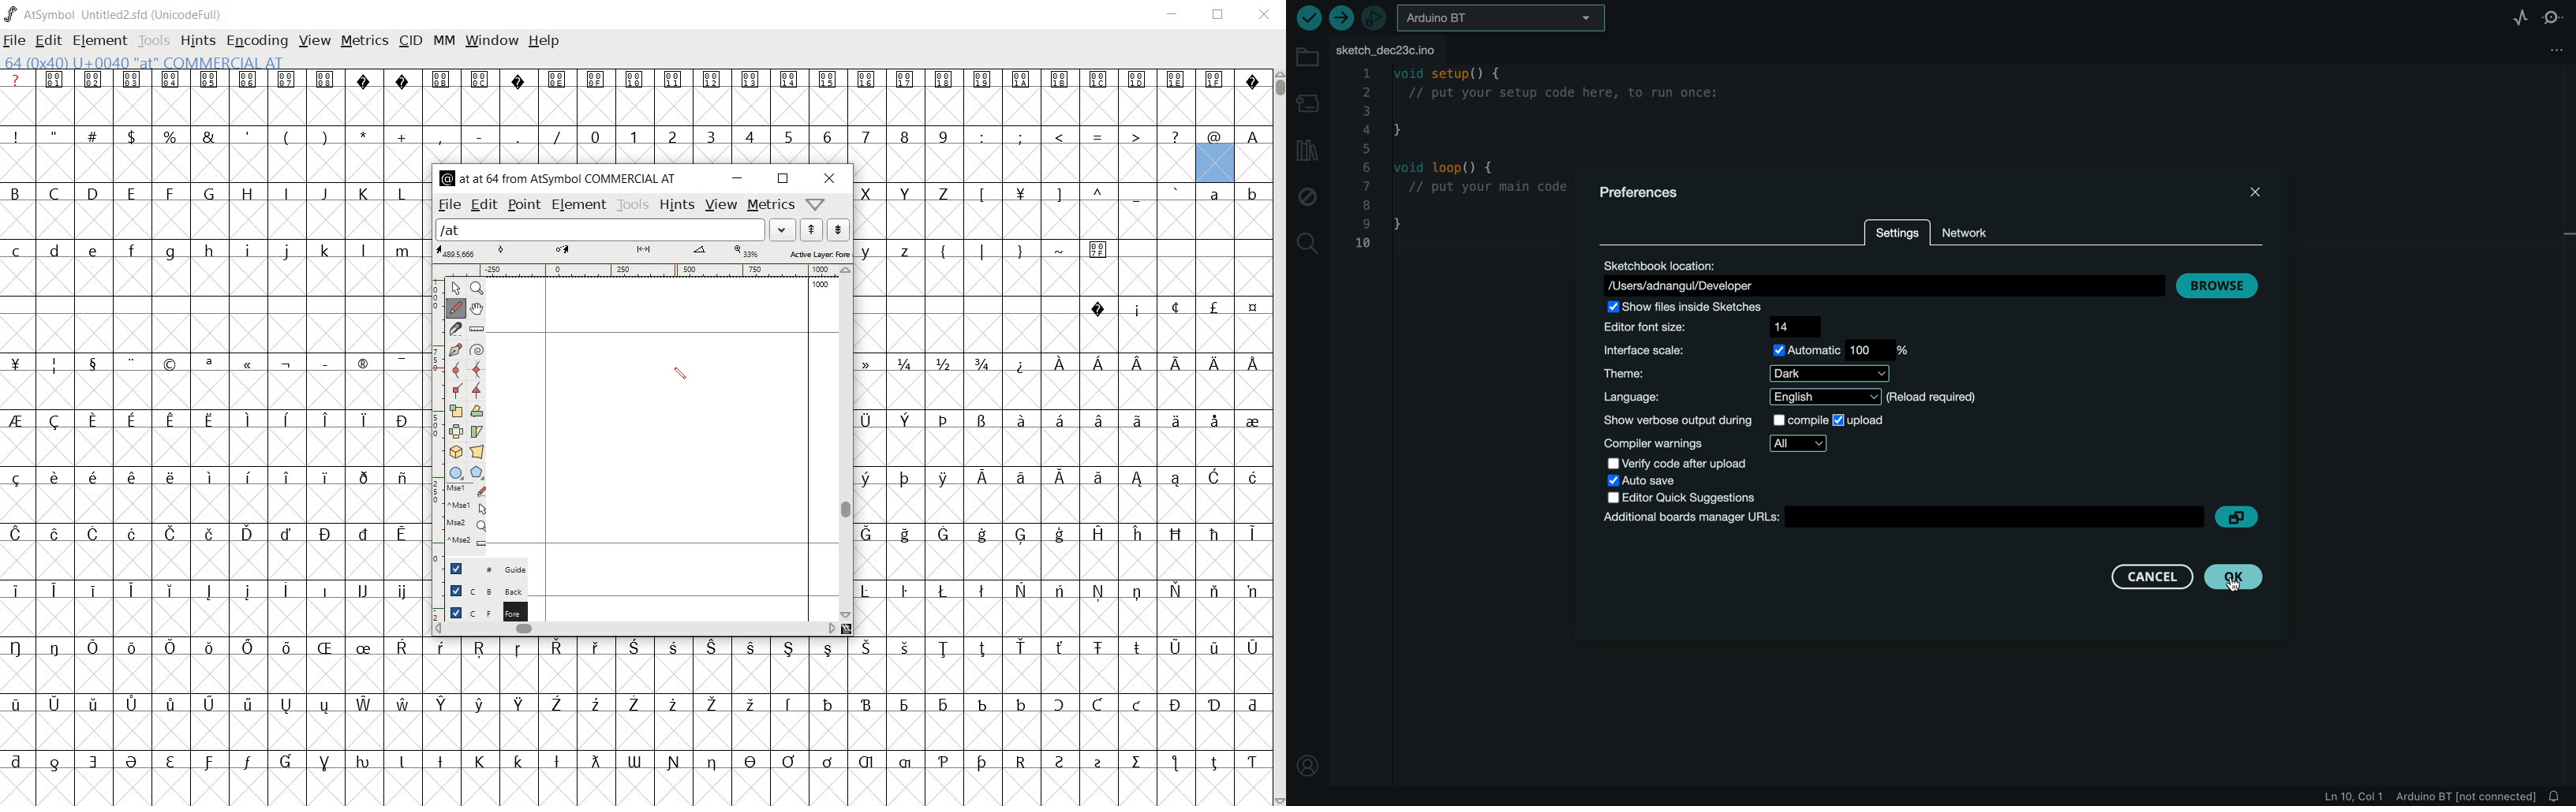  What do you see at coordinates (1708, 421) in the screenshot?
I see `show verbose` at bounding box center [1708, 421].